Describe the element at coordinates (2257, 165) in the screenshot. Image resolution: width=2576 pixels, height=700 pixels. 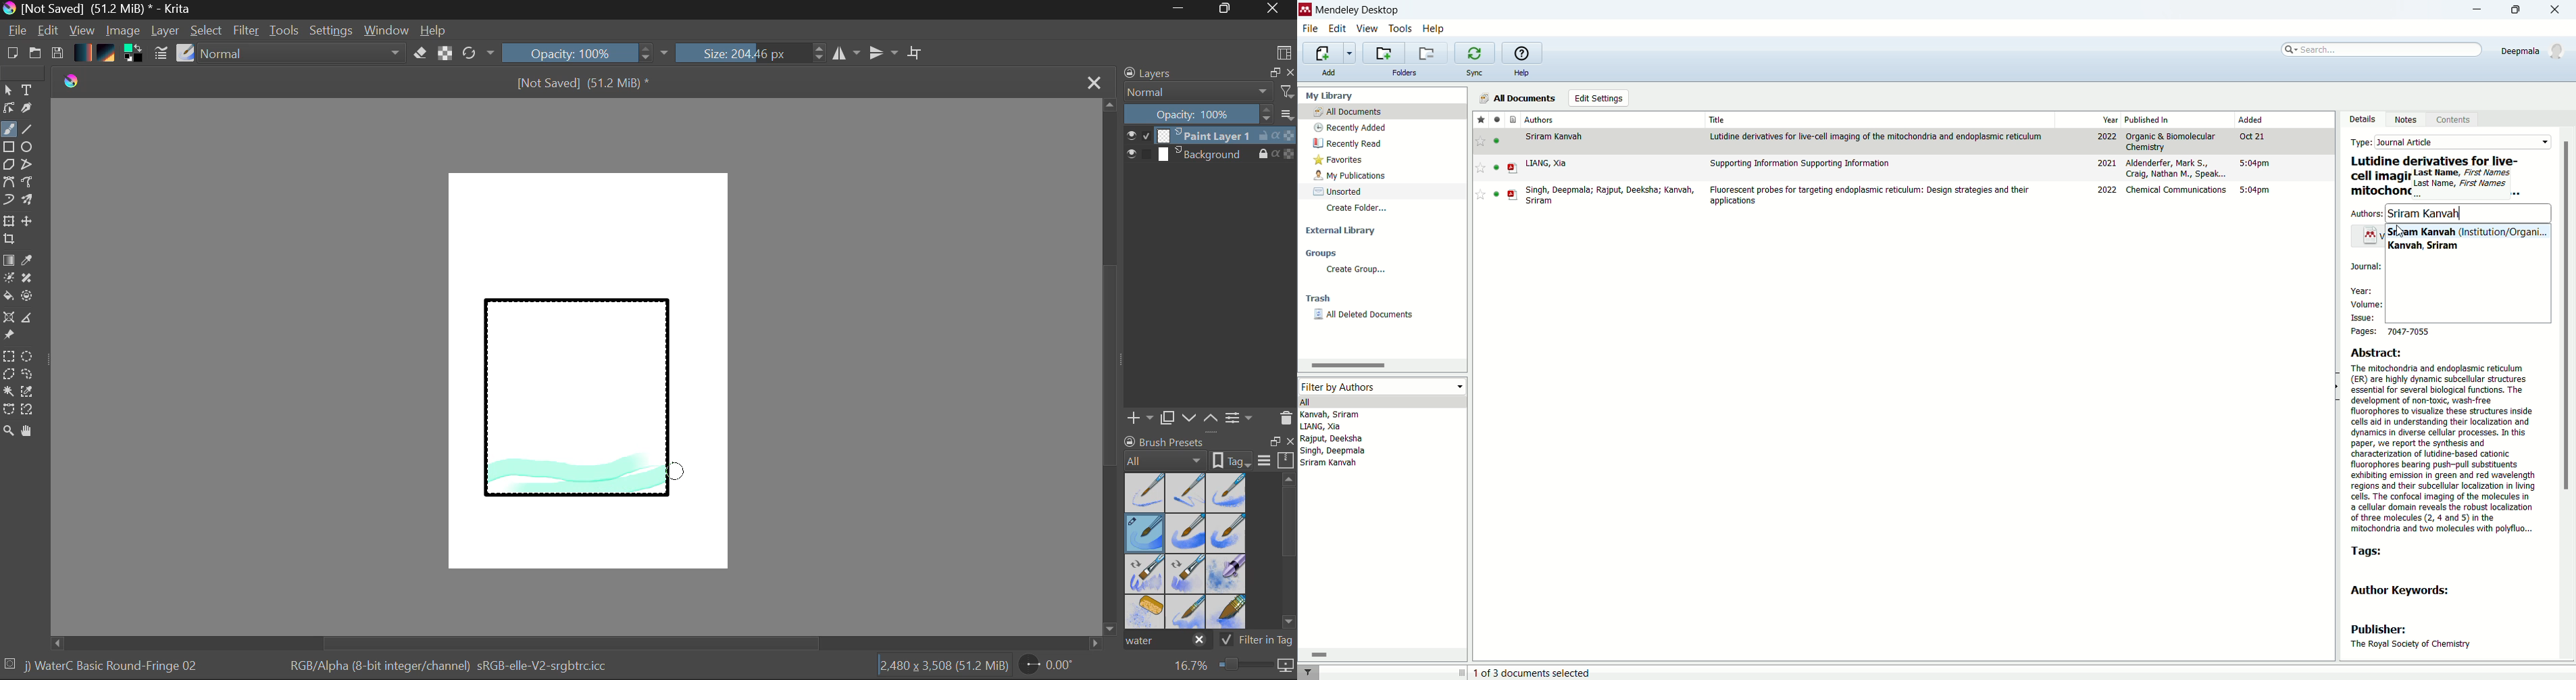
I see `5:04pm` at that location.